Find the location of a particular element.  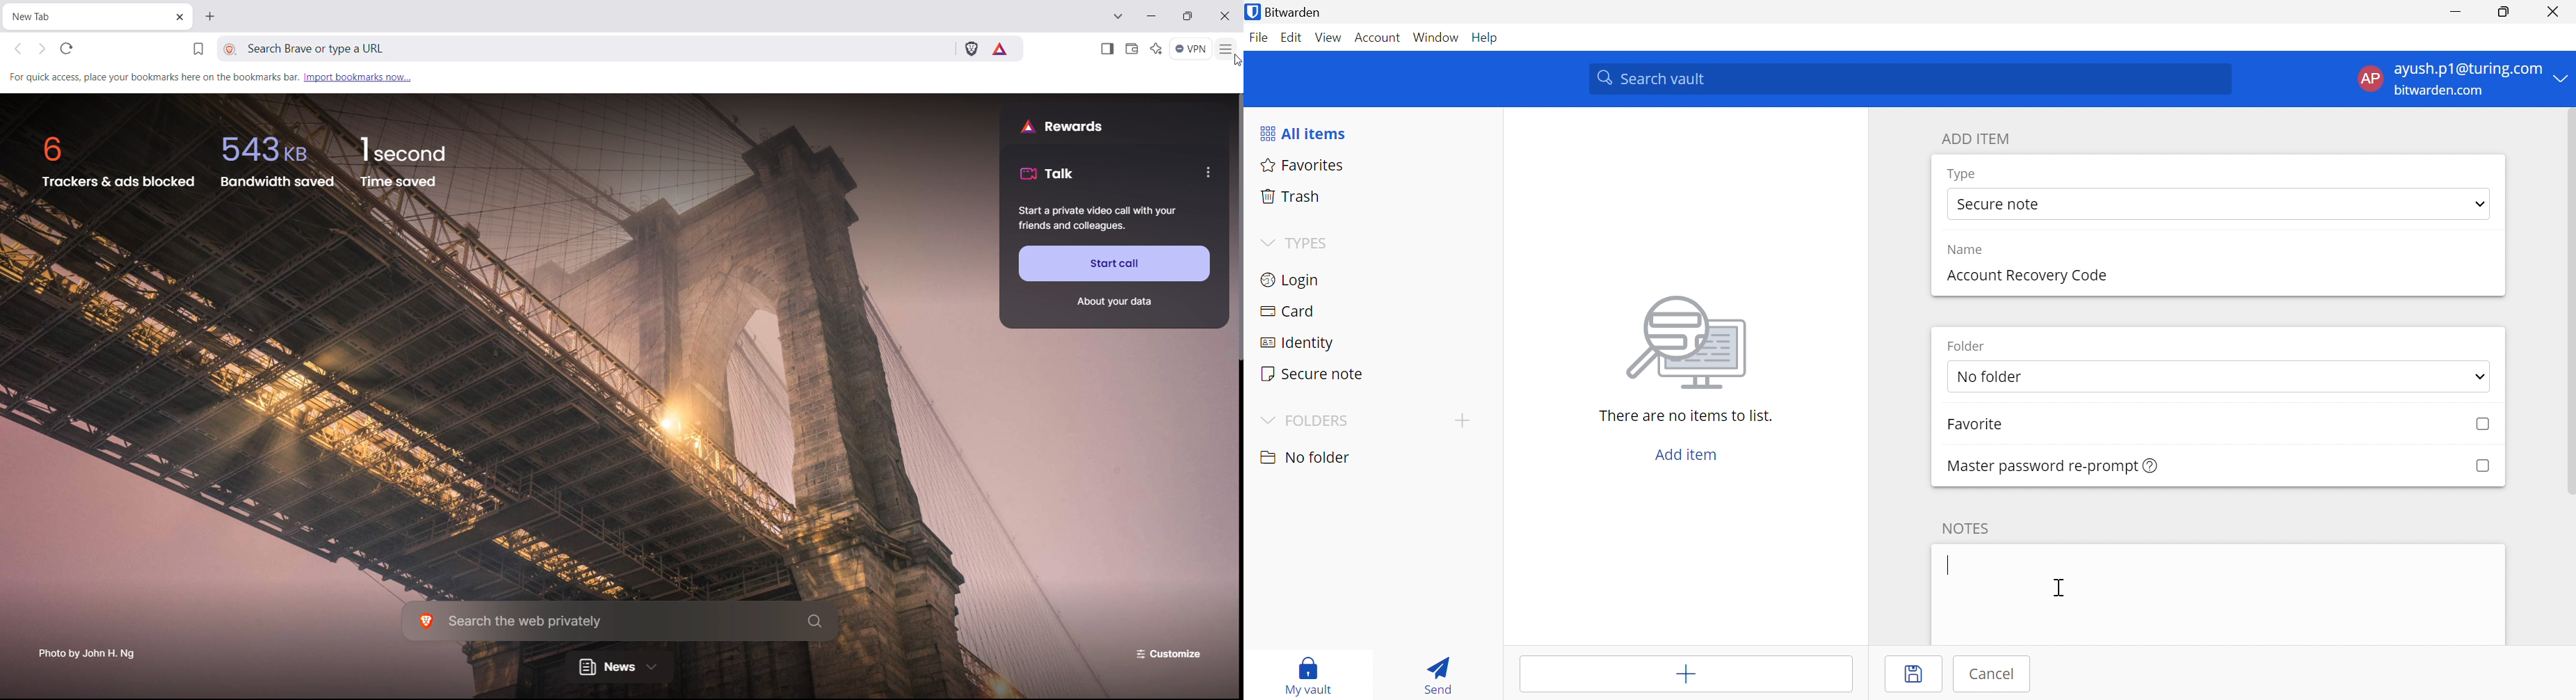

brave rewards is located at coordinates (1001, 48).